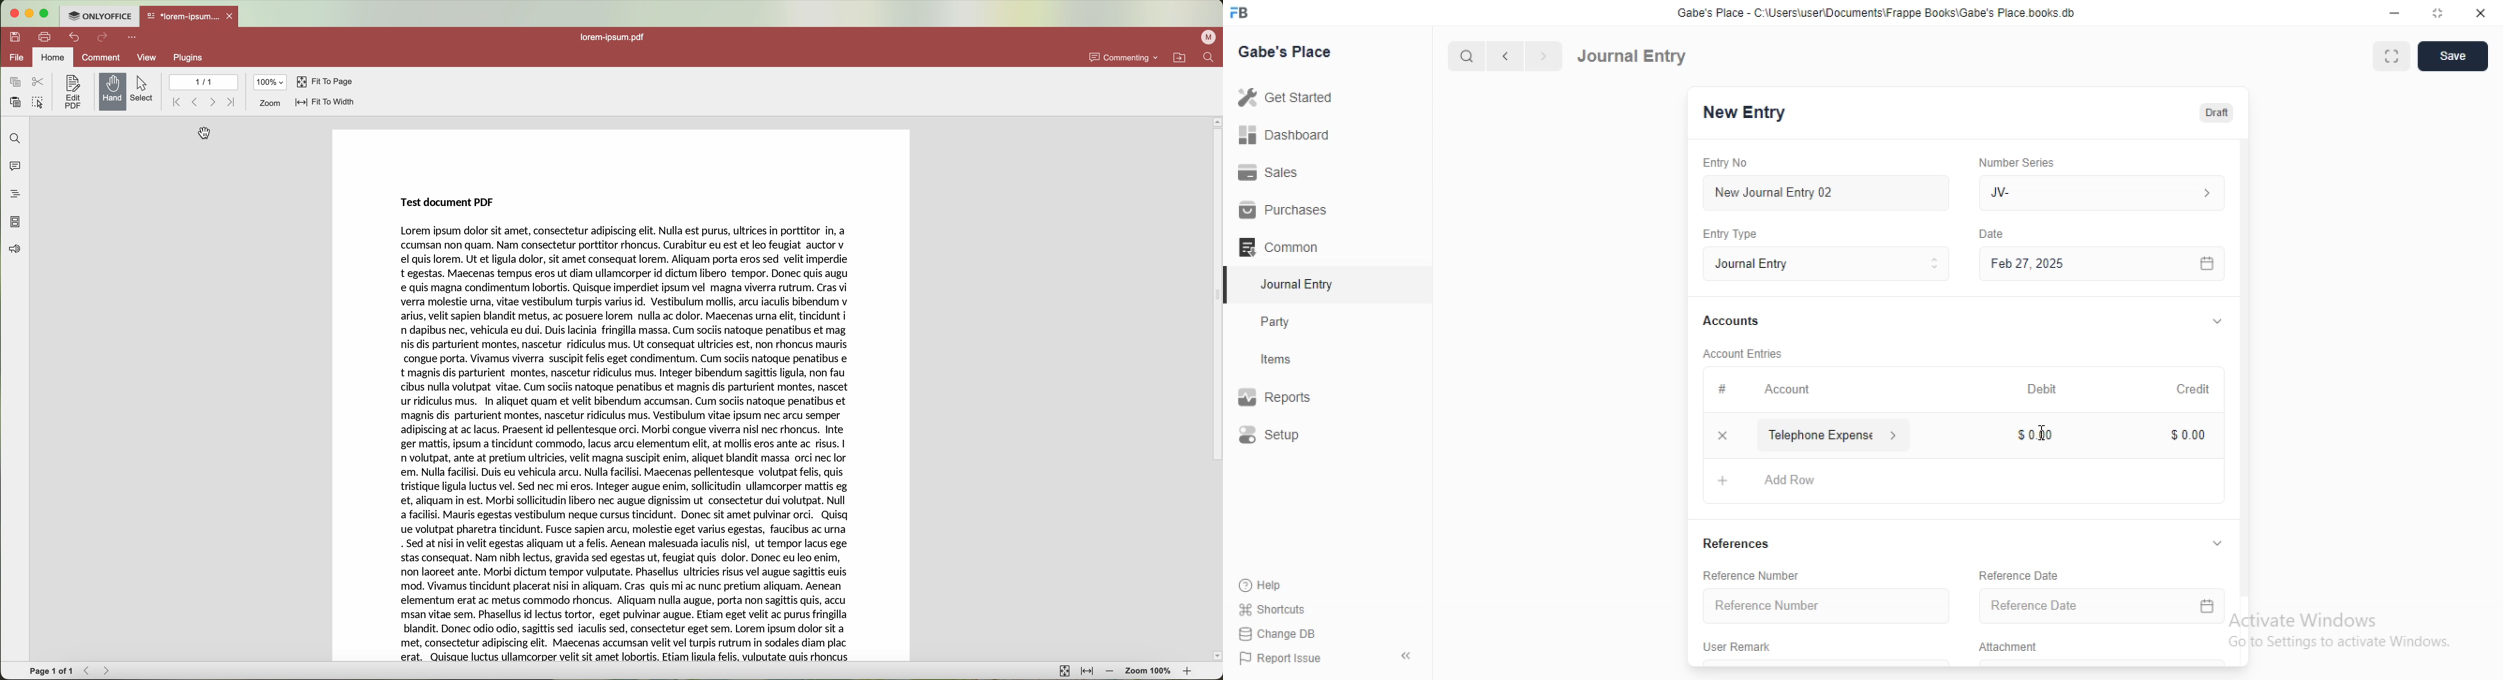  I want to click on lorem-ipsum.pdf, so click(614, 36).